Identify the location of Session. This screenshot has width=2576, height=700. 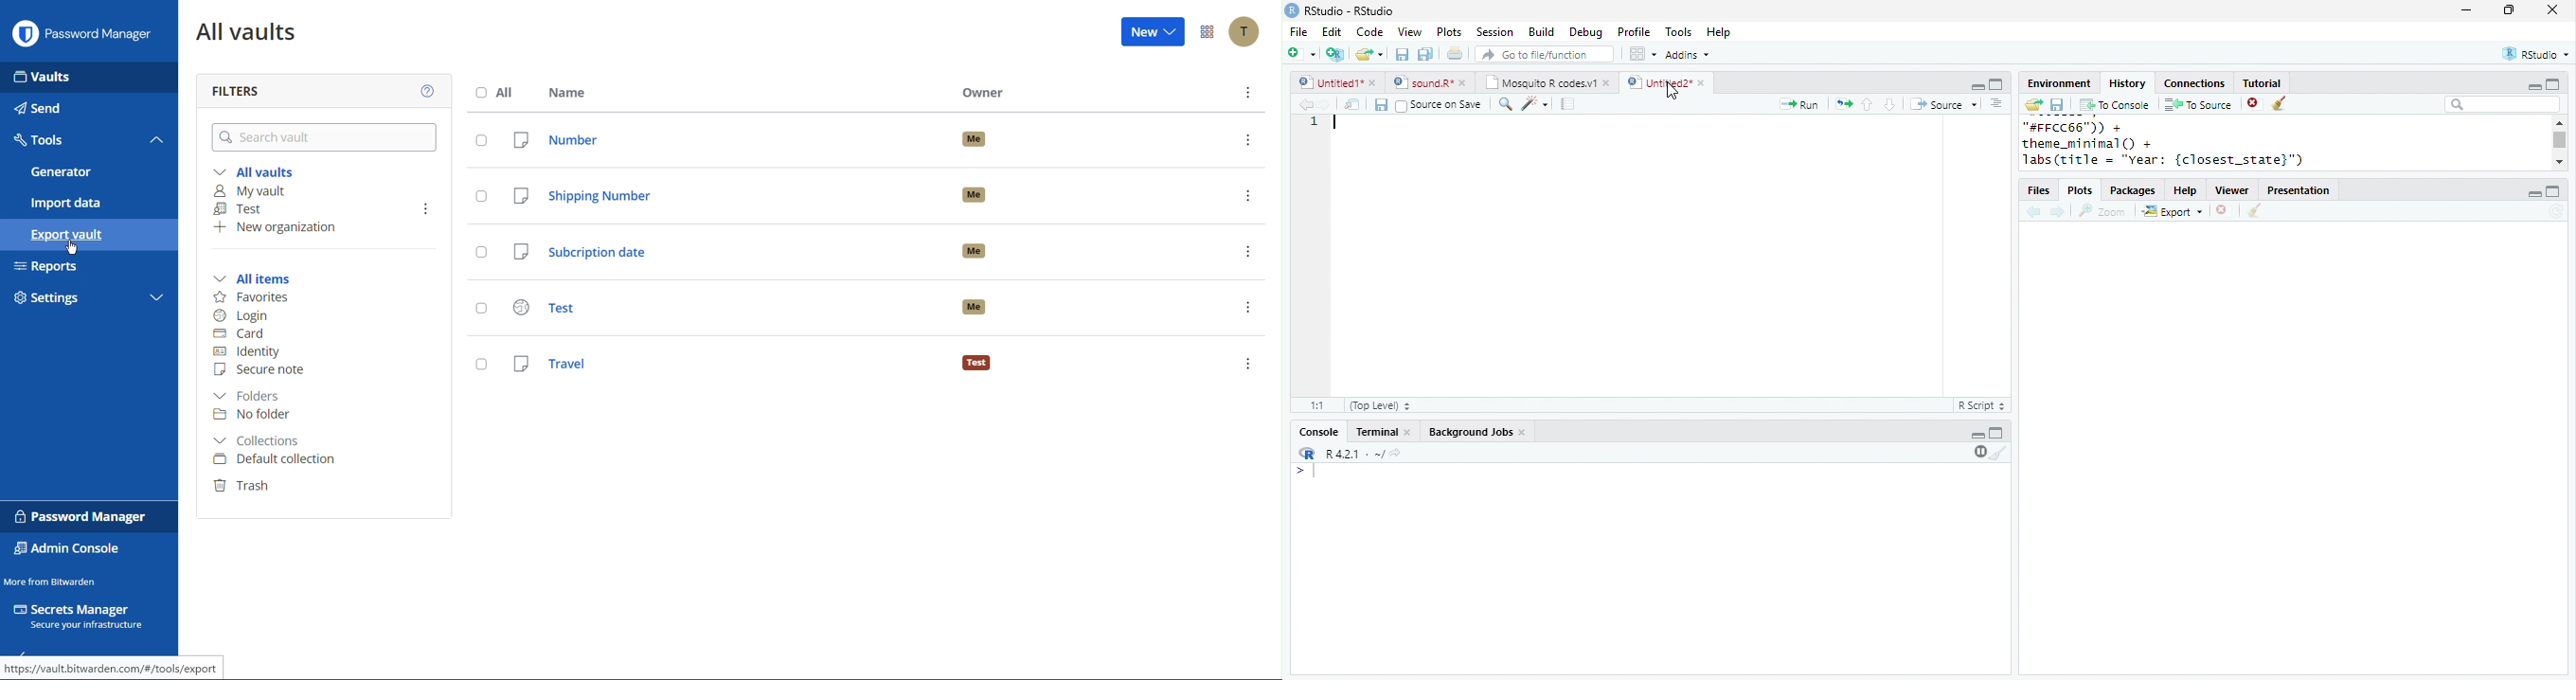
(1494, 32).